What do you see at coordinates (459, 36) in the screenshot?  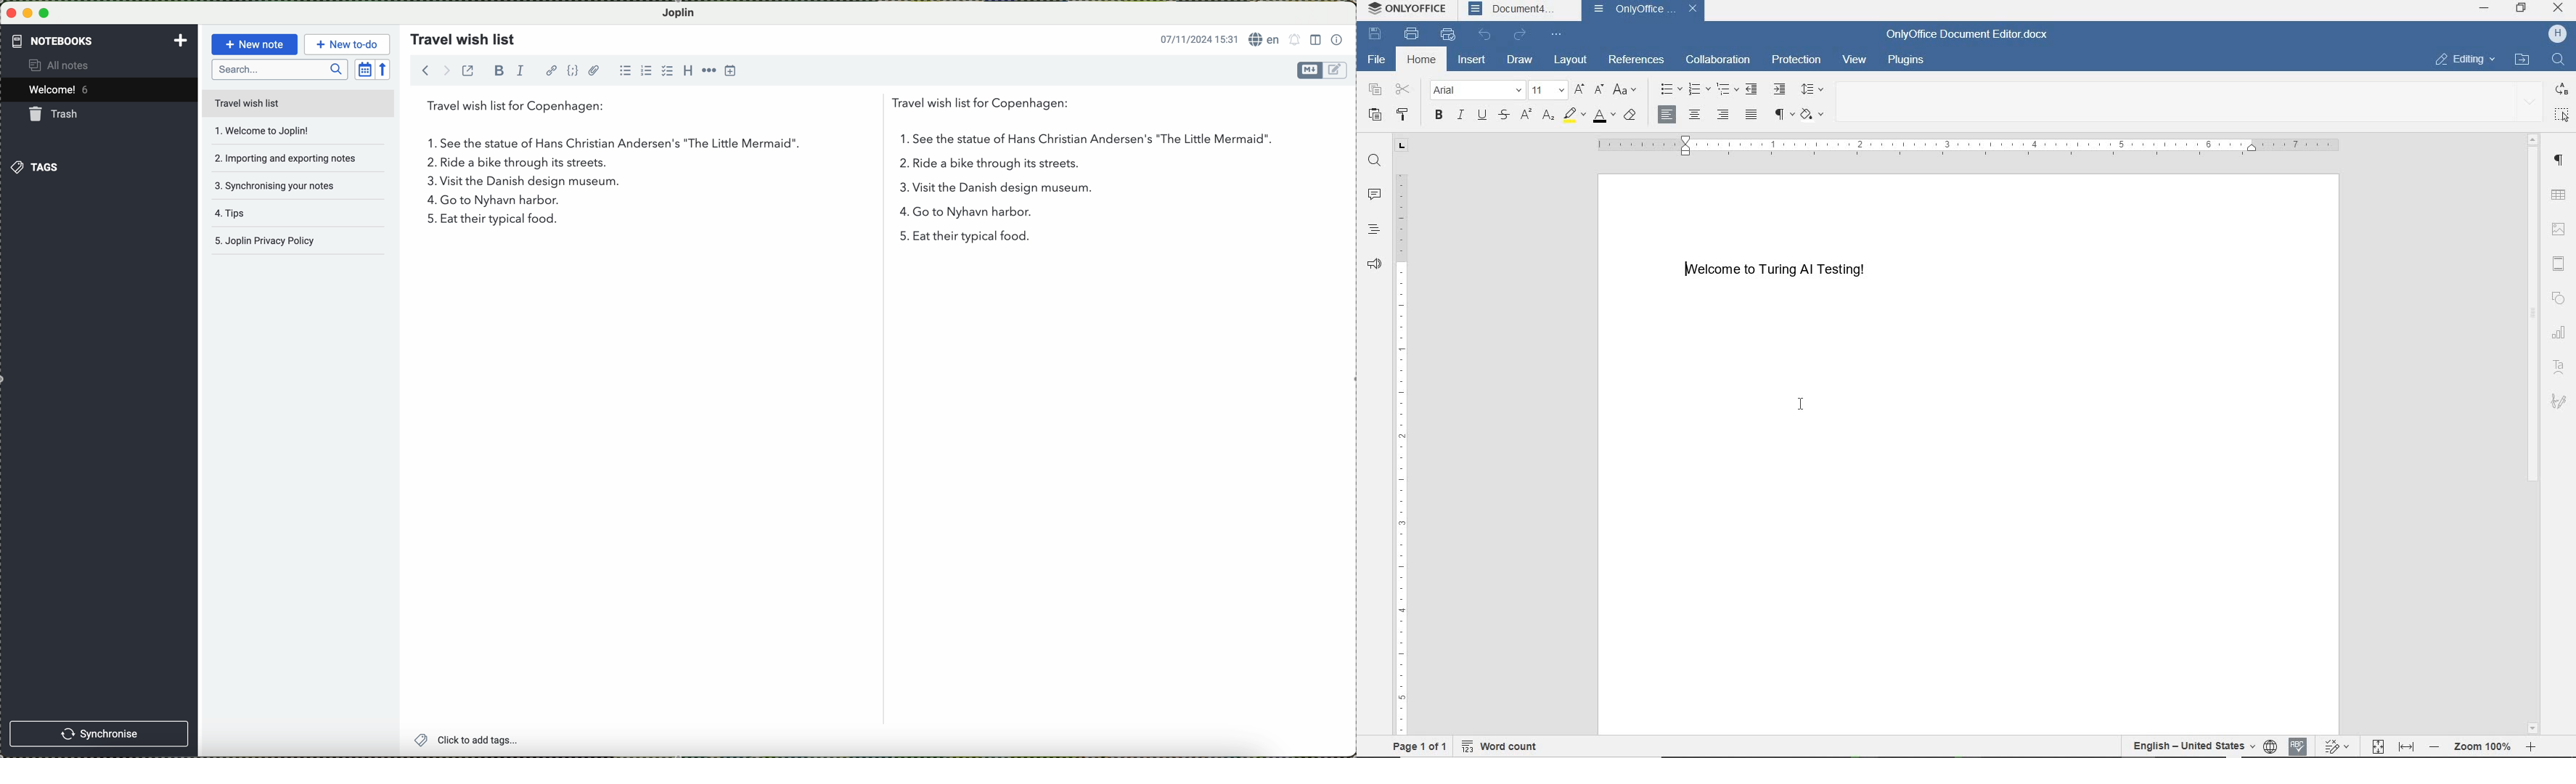 I see `travel wish list` at bounding box center [459, 36].